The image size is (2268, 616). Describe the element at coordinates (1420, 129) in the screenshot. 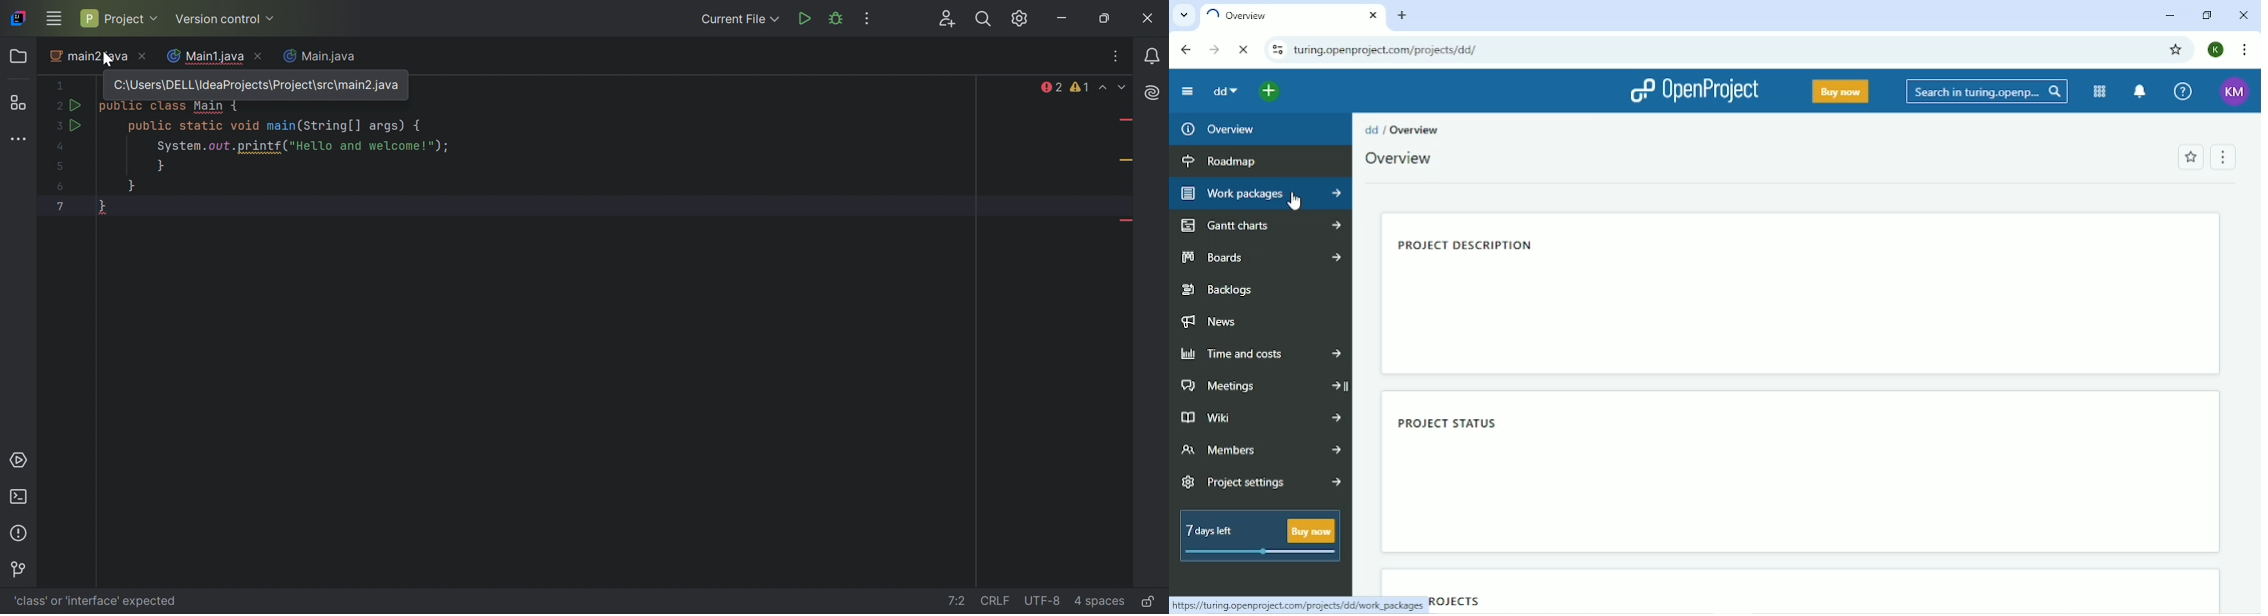

I see `Overview` at that location.